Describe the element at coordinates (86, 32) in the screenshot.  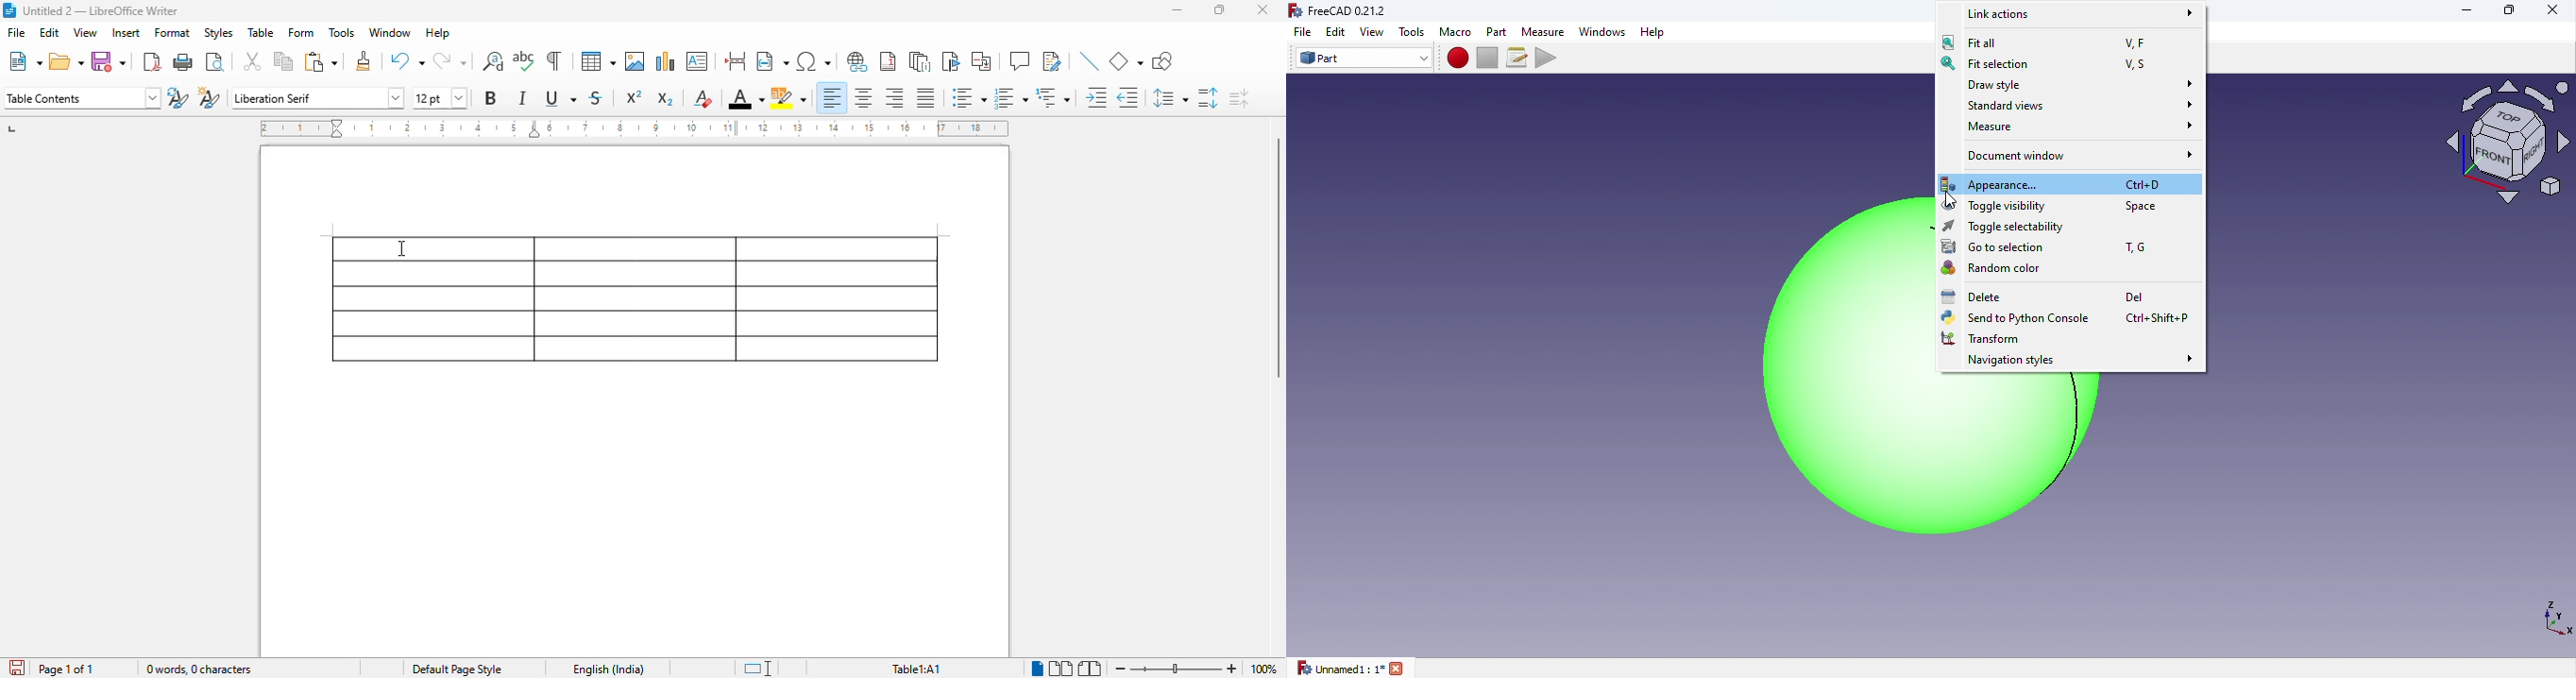
I see `view` at that location.